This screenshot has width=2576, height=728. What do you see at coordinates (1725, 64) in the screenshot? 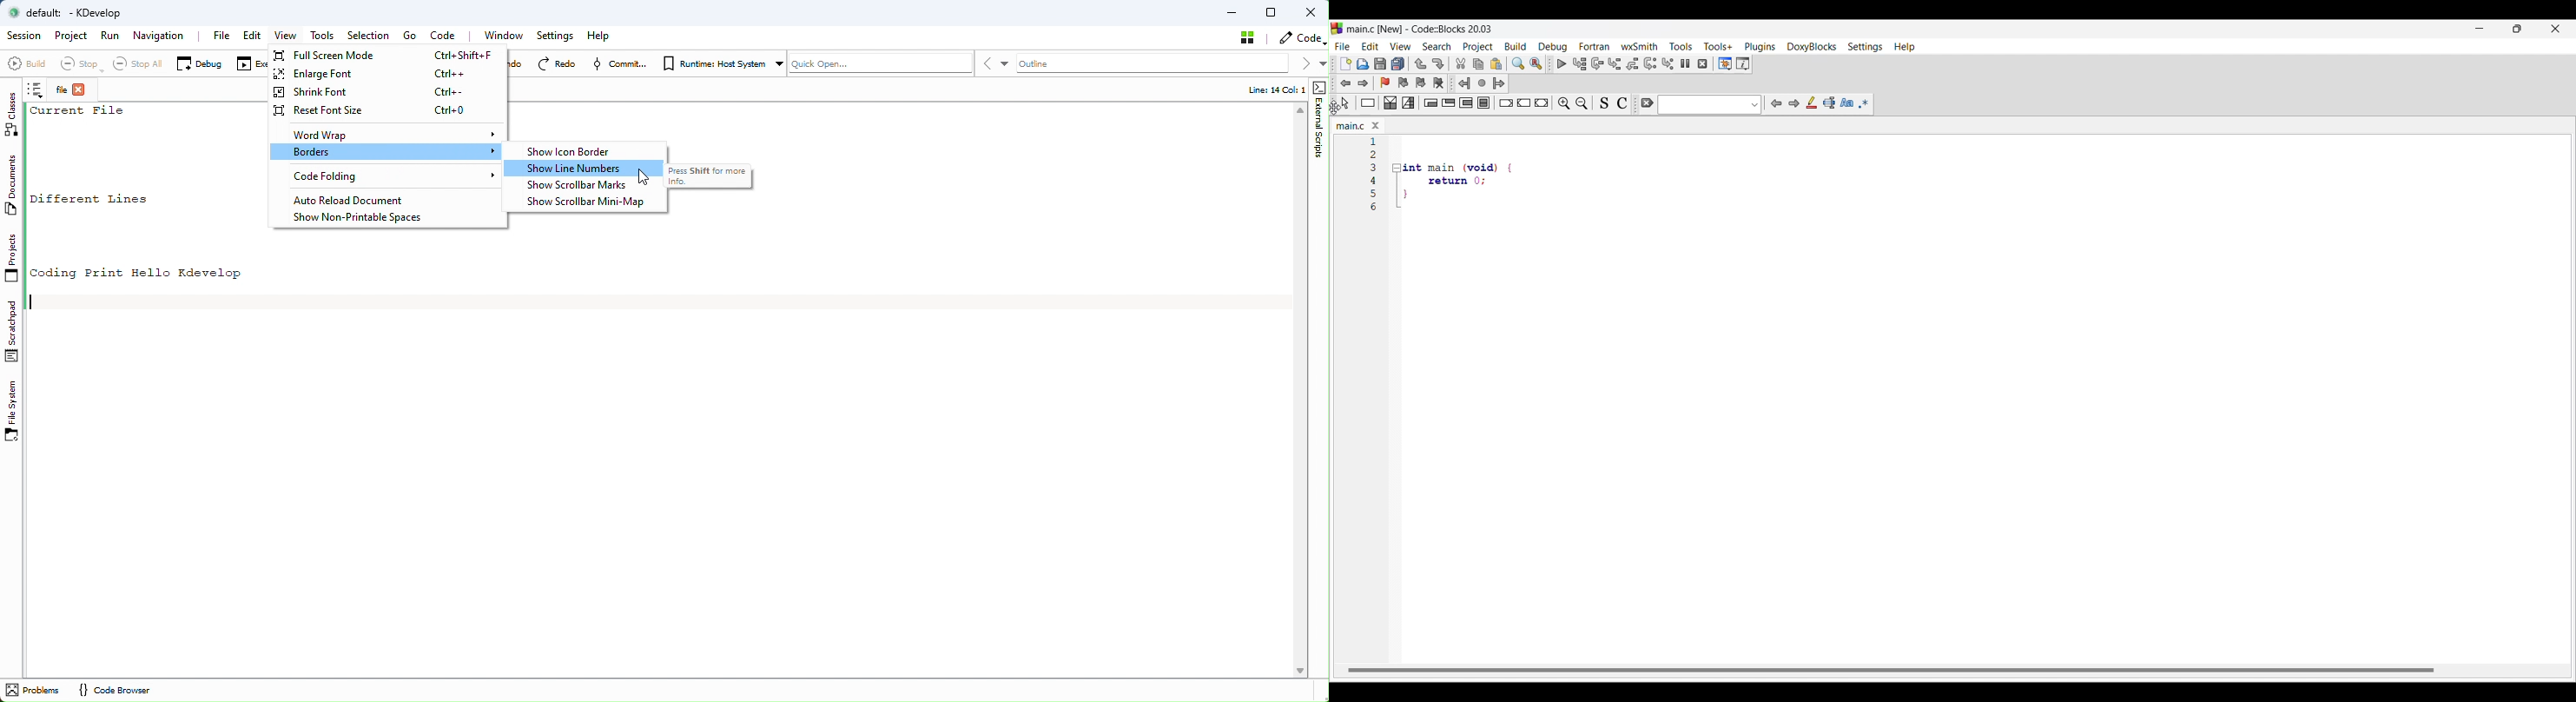
I see `Debugging windows` at bounding box center [1725, 64].